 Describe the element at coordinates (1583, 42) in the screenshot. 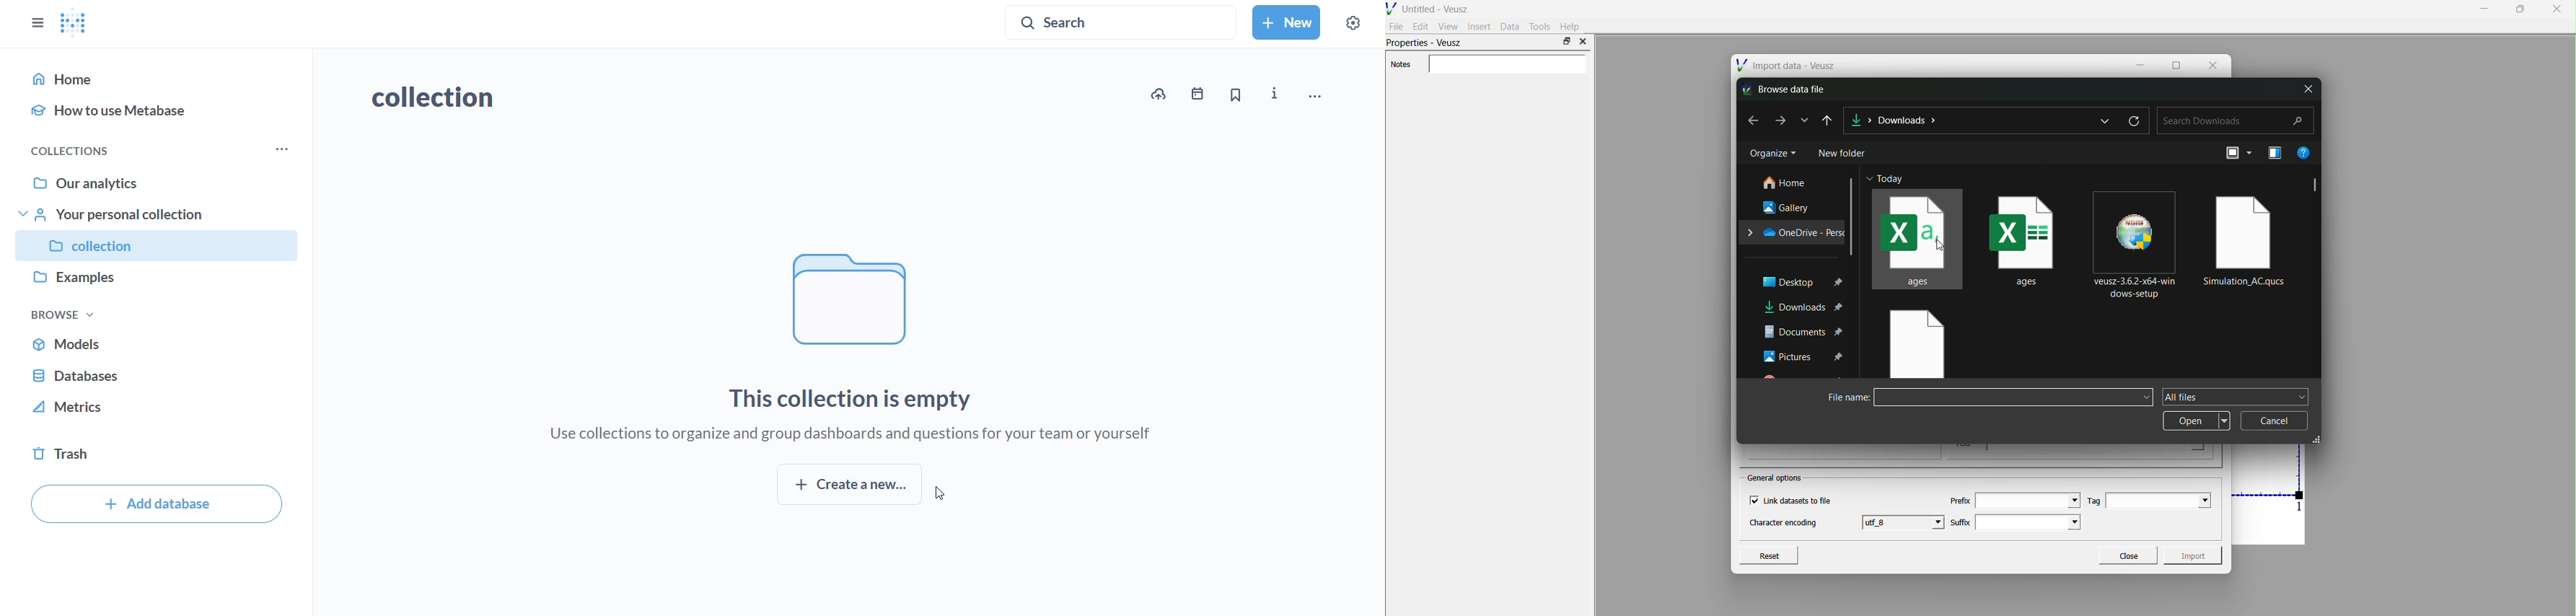

I see `close` at that location.